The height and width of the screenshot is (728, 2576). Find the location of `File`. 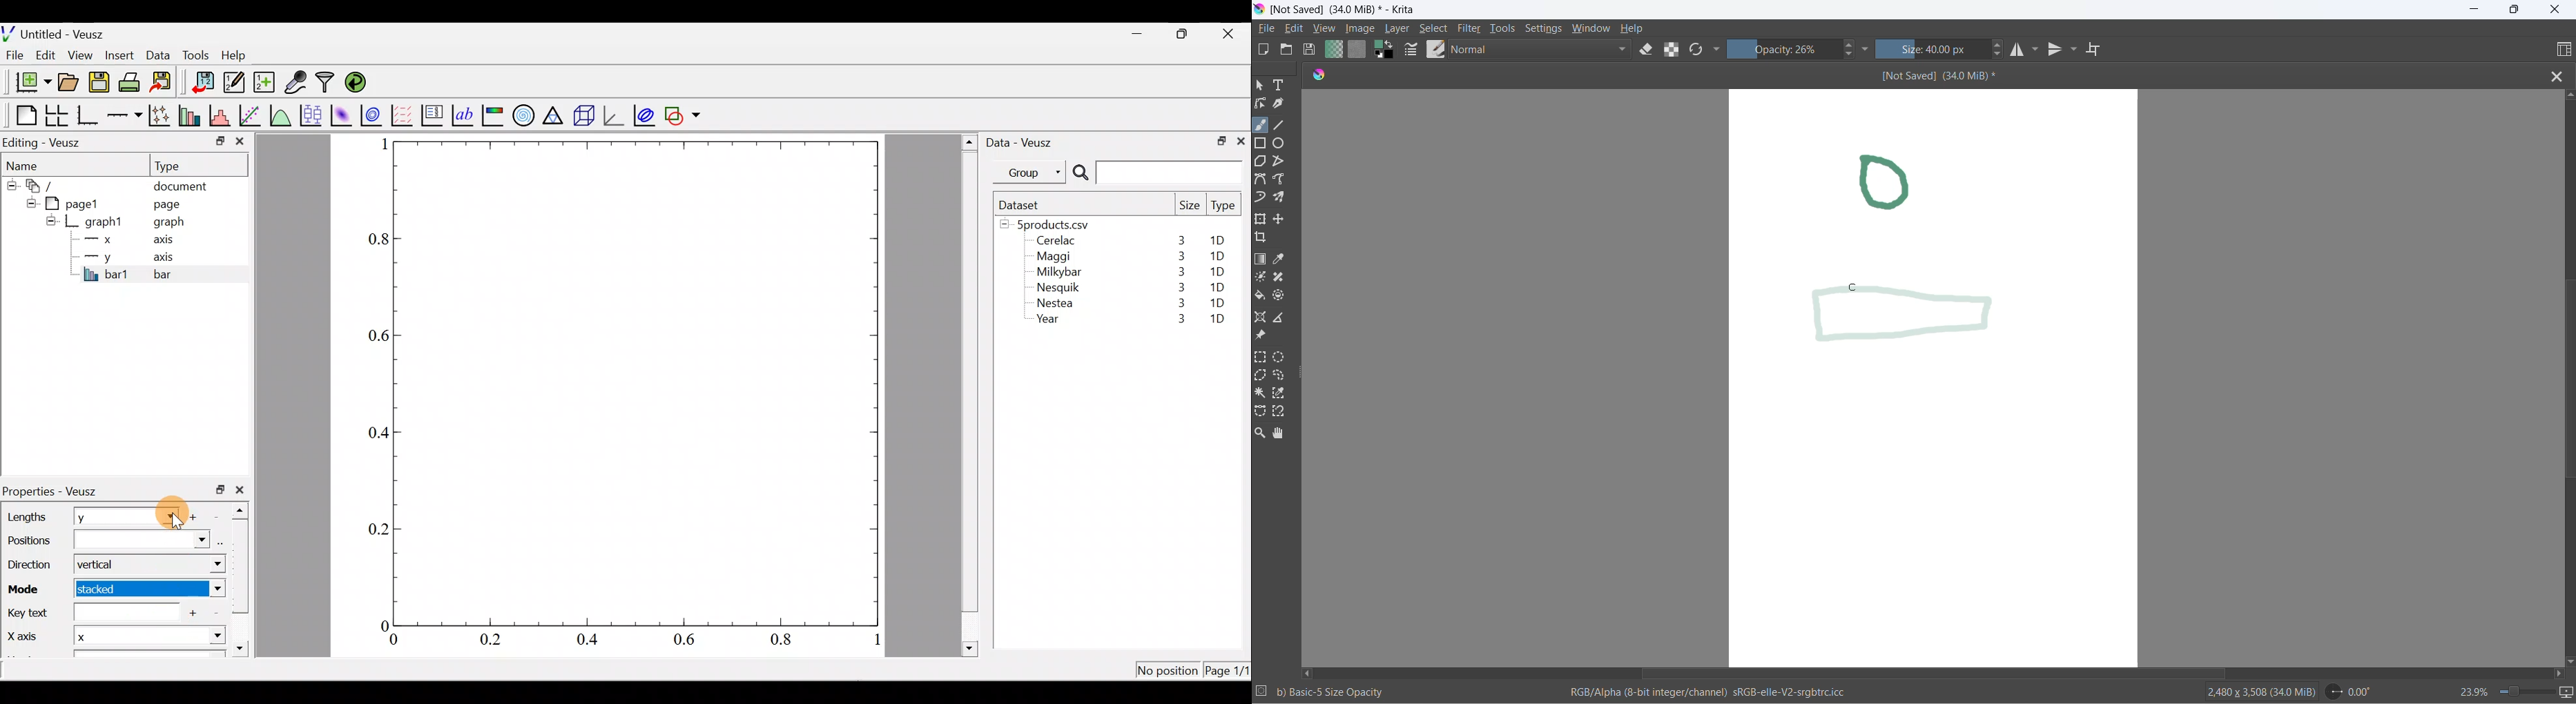

File is located at coordinates (12, 55).